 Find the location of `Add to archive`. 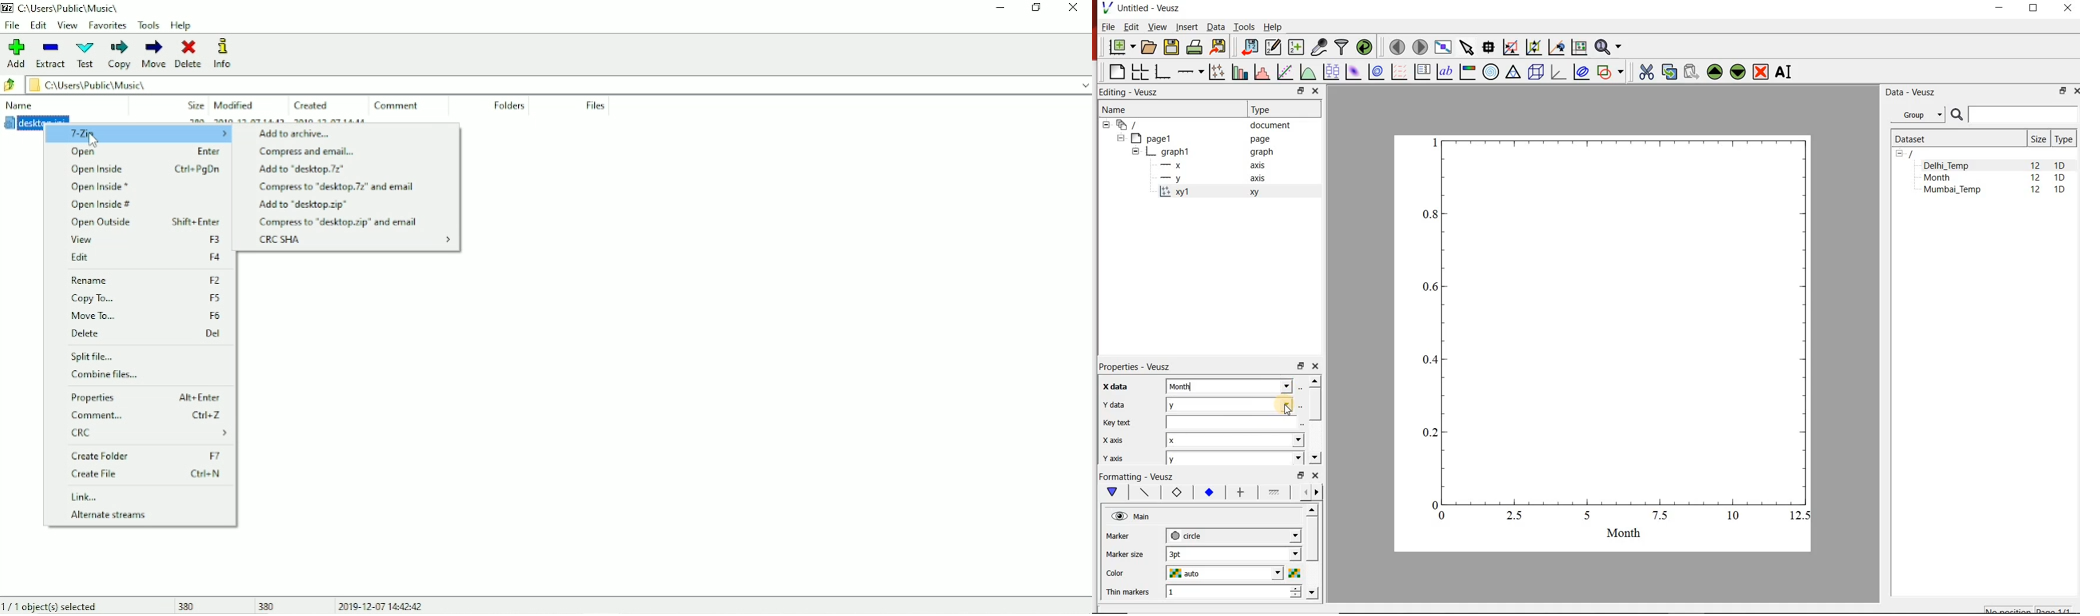

Add to archive is located at coordinates (295, 135).